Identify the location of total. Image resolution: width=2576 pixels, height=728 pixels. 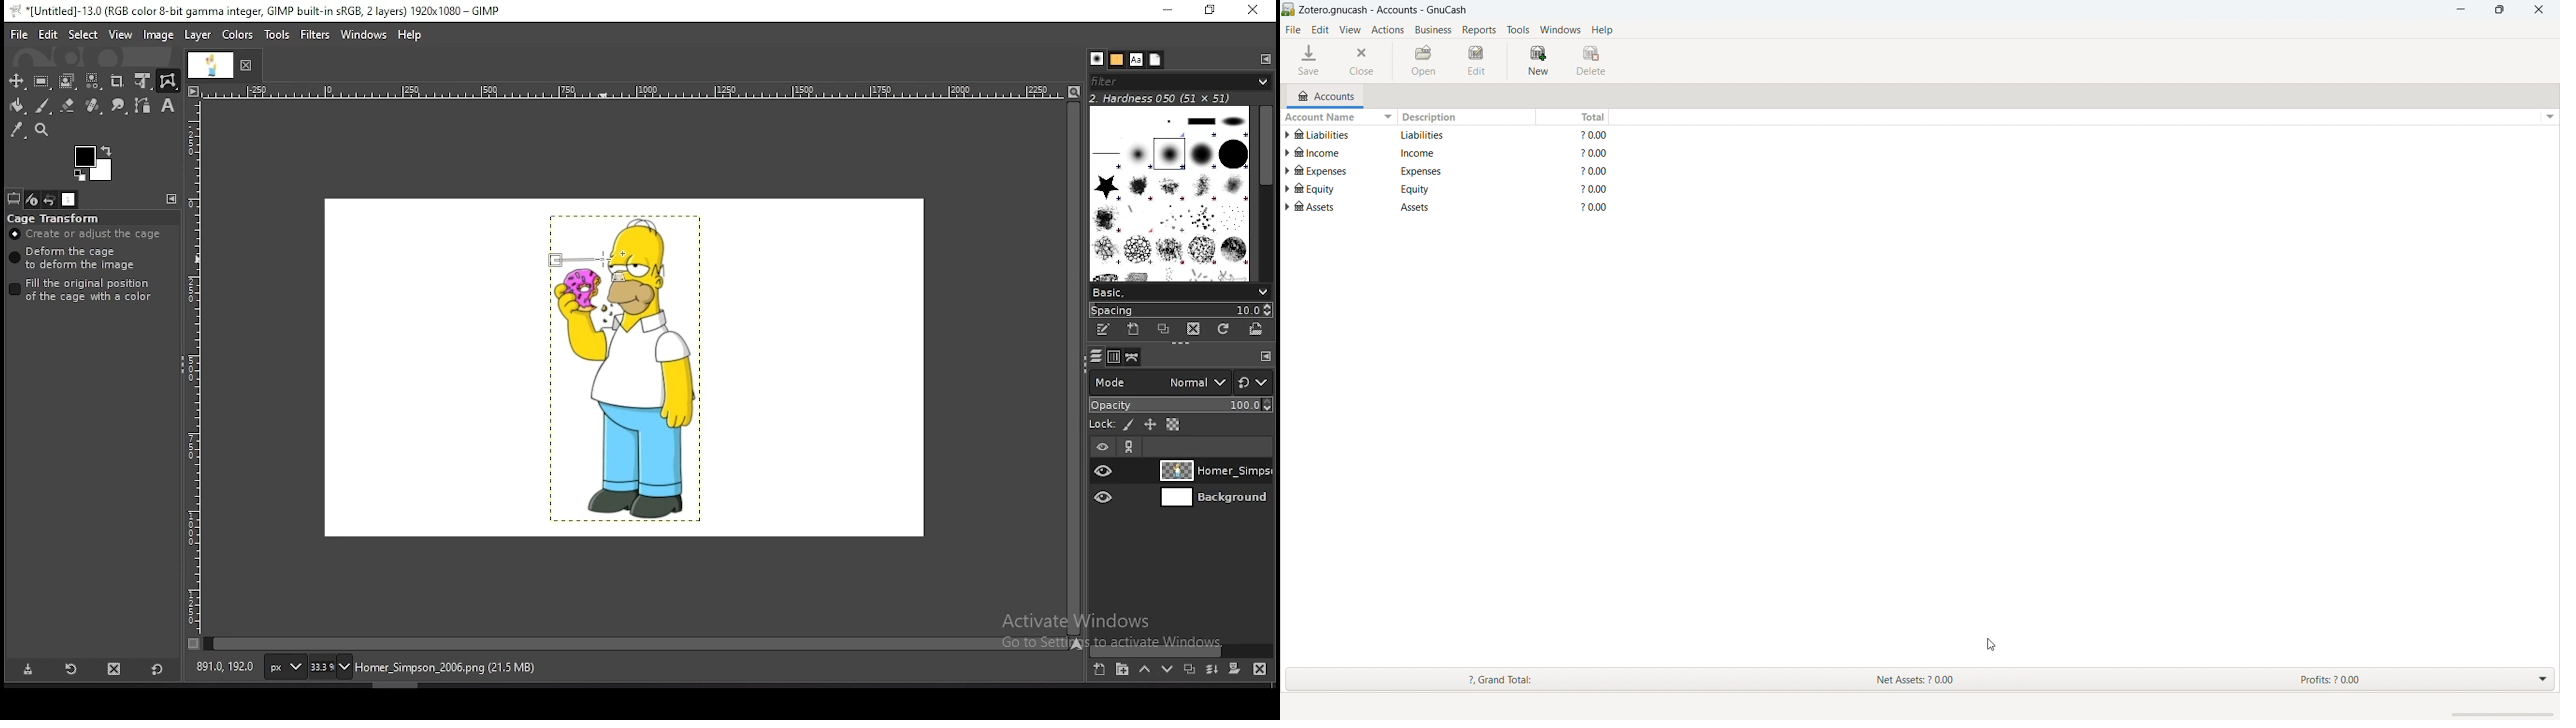
(1592, 137).